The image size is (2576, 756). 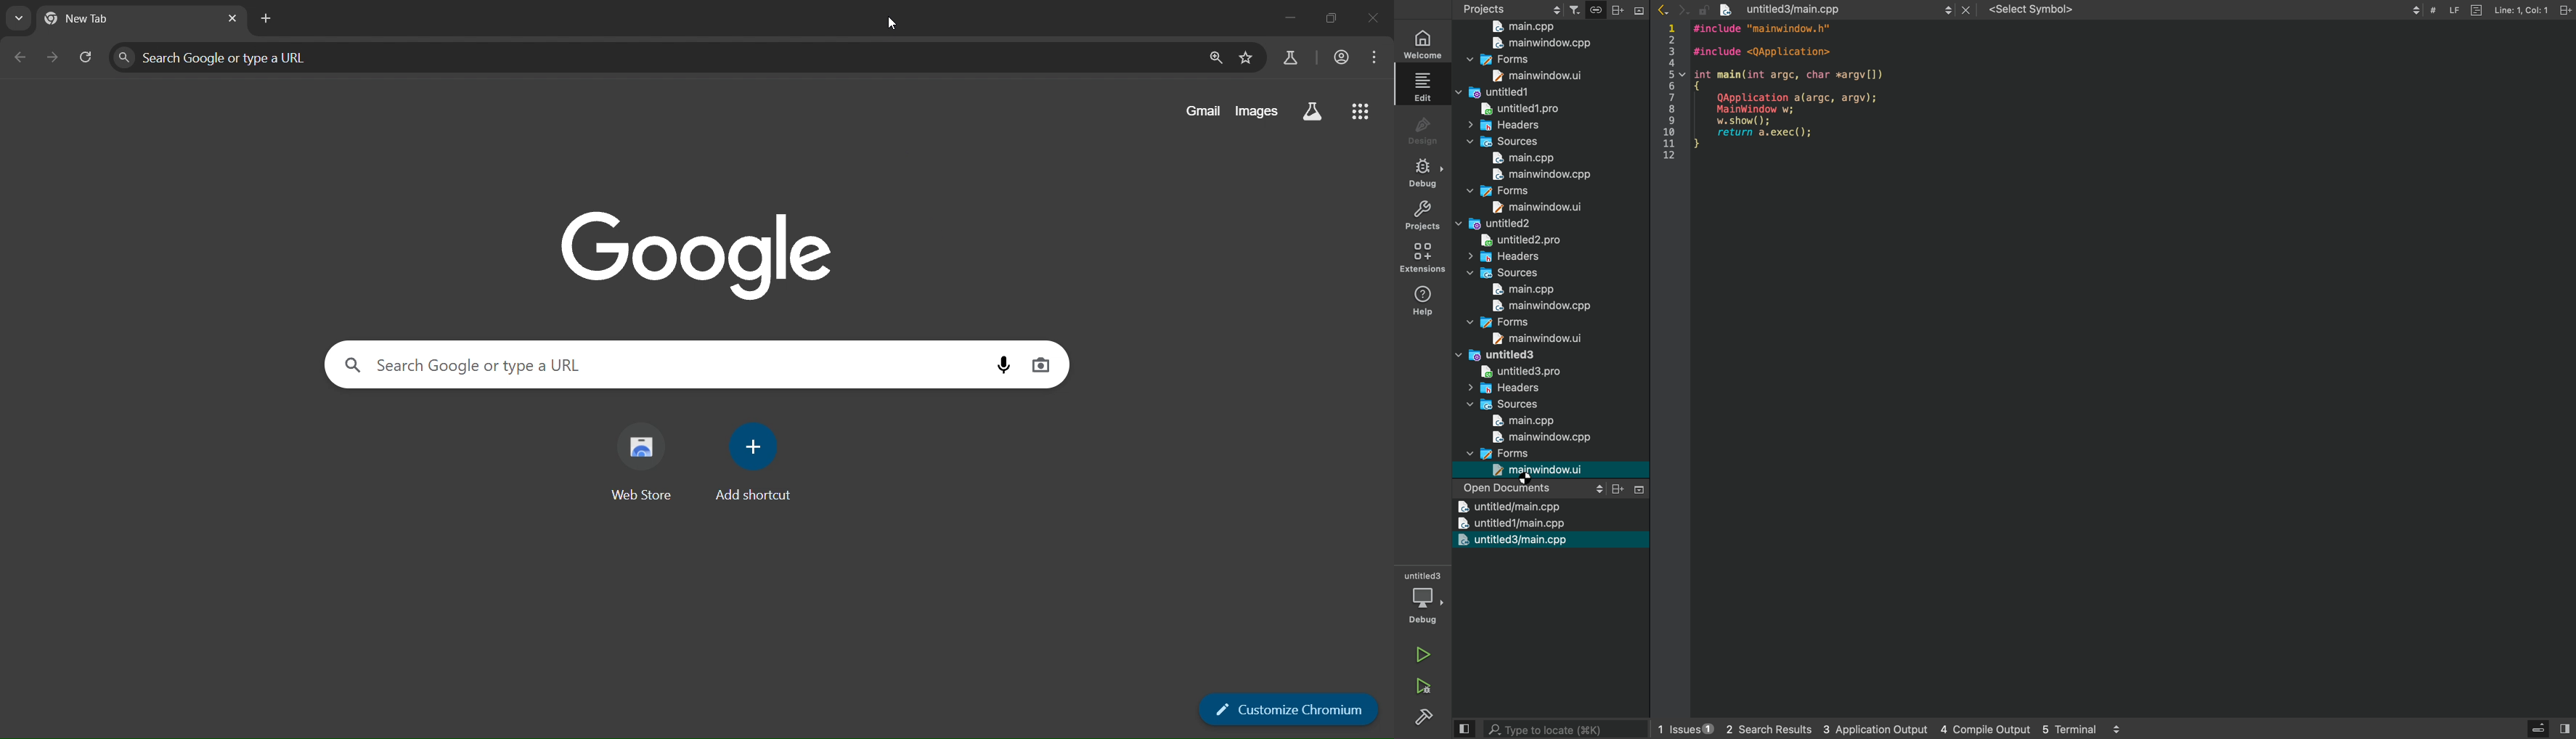 I want to click on Sources, so click(x=1520, y=422).